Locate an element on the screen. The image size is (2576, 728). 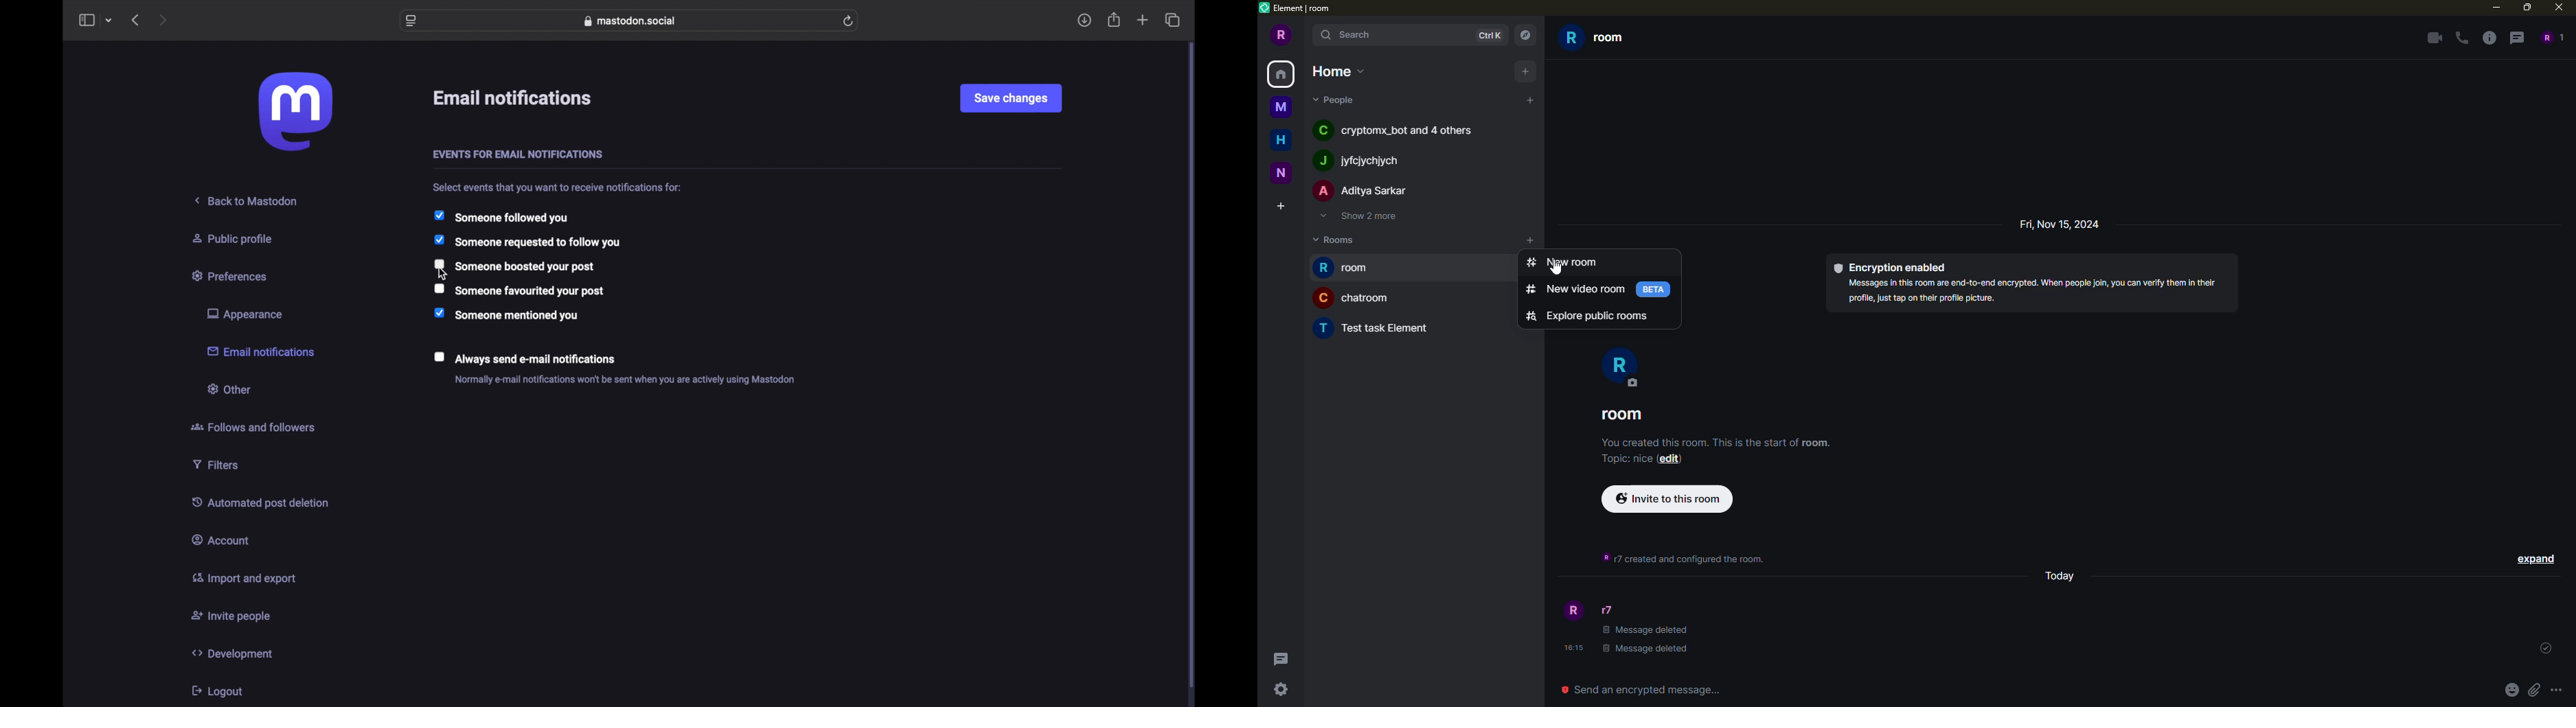
logout is located at coordinates (216, 691).